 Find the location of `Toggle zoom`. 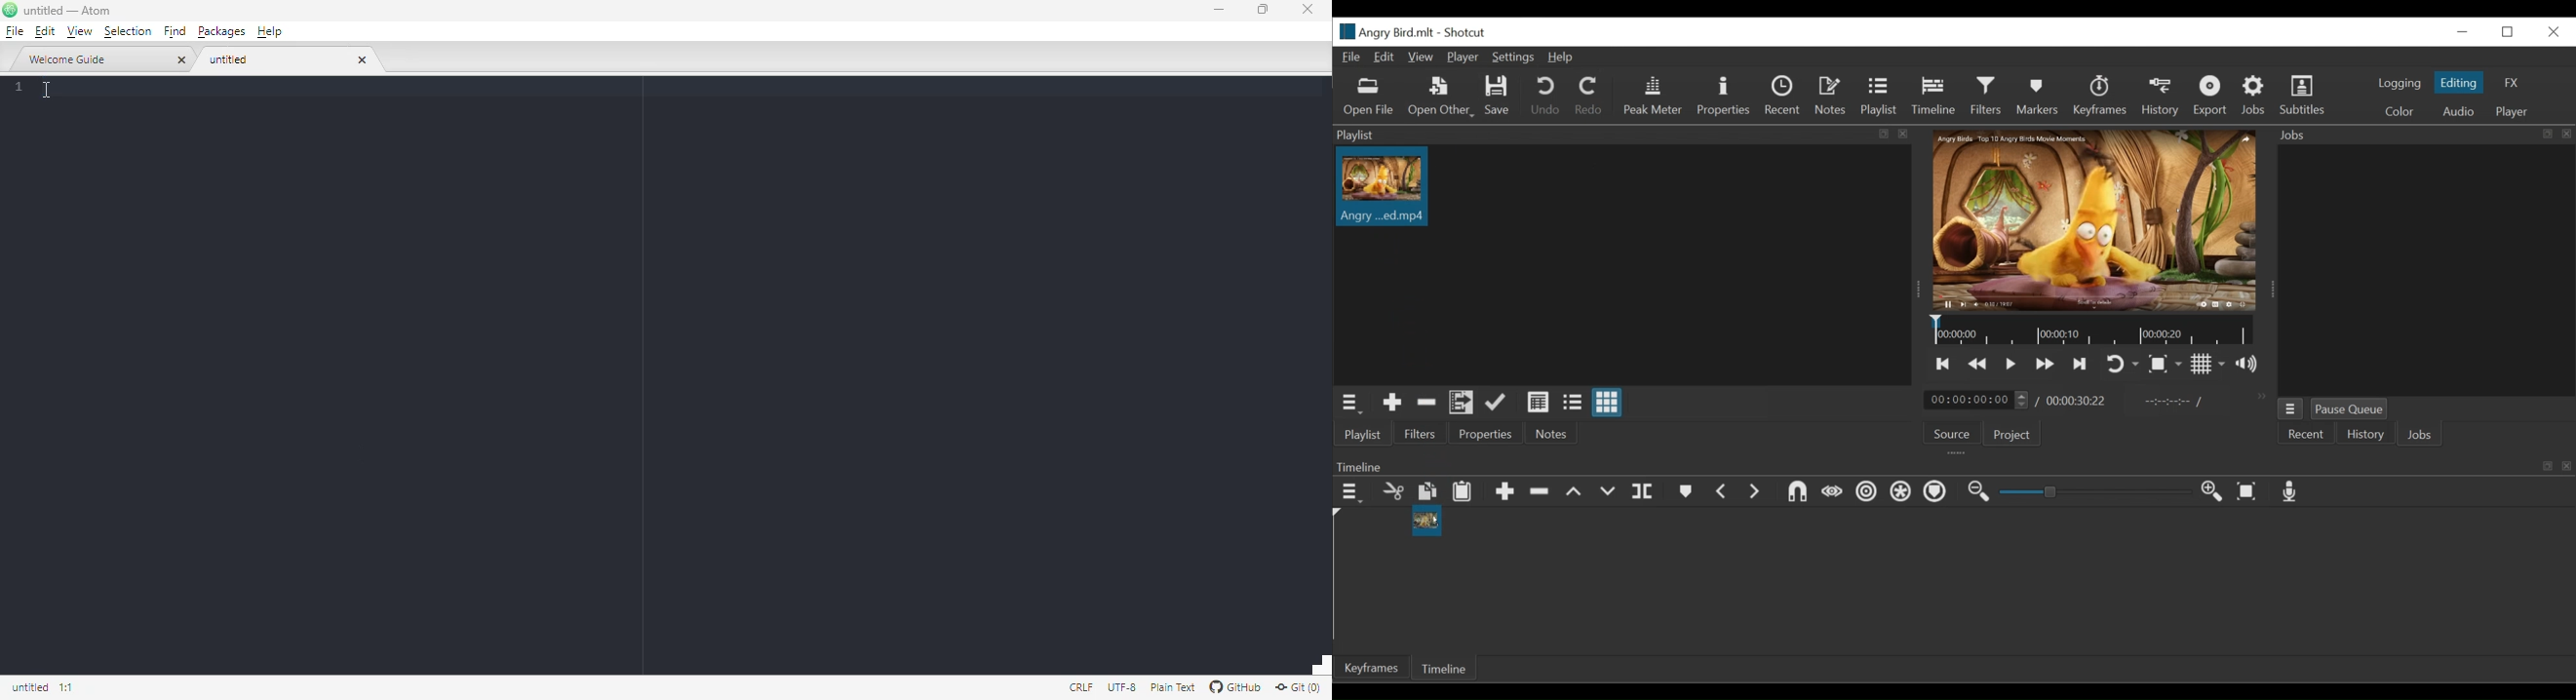

Toggle zoom is located at coordinates (2165, 365).